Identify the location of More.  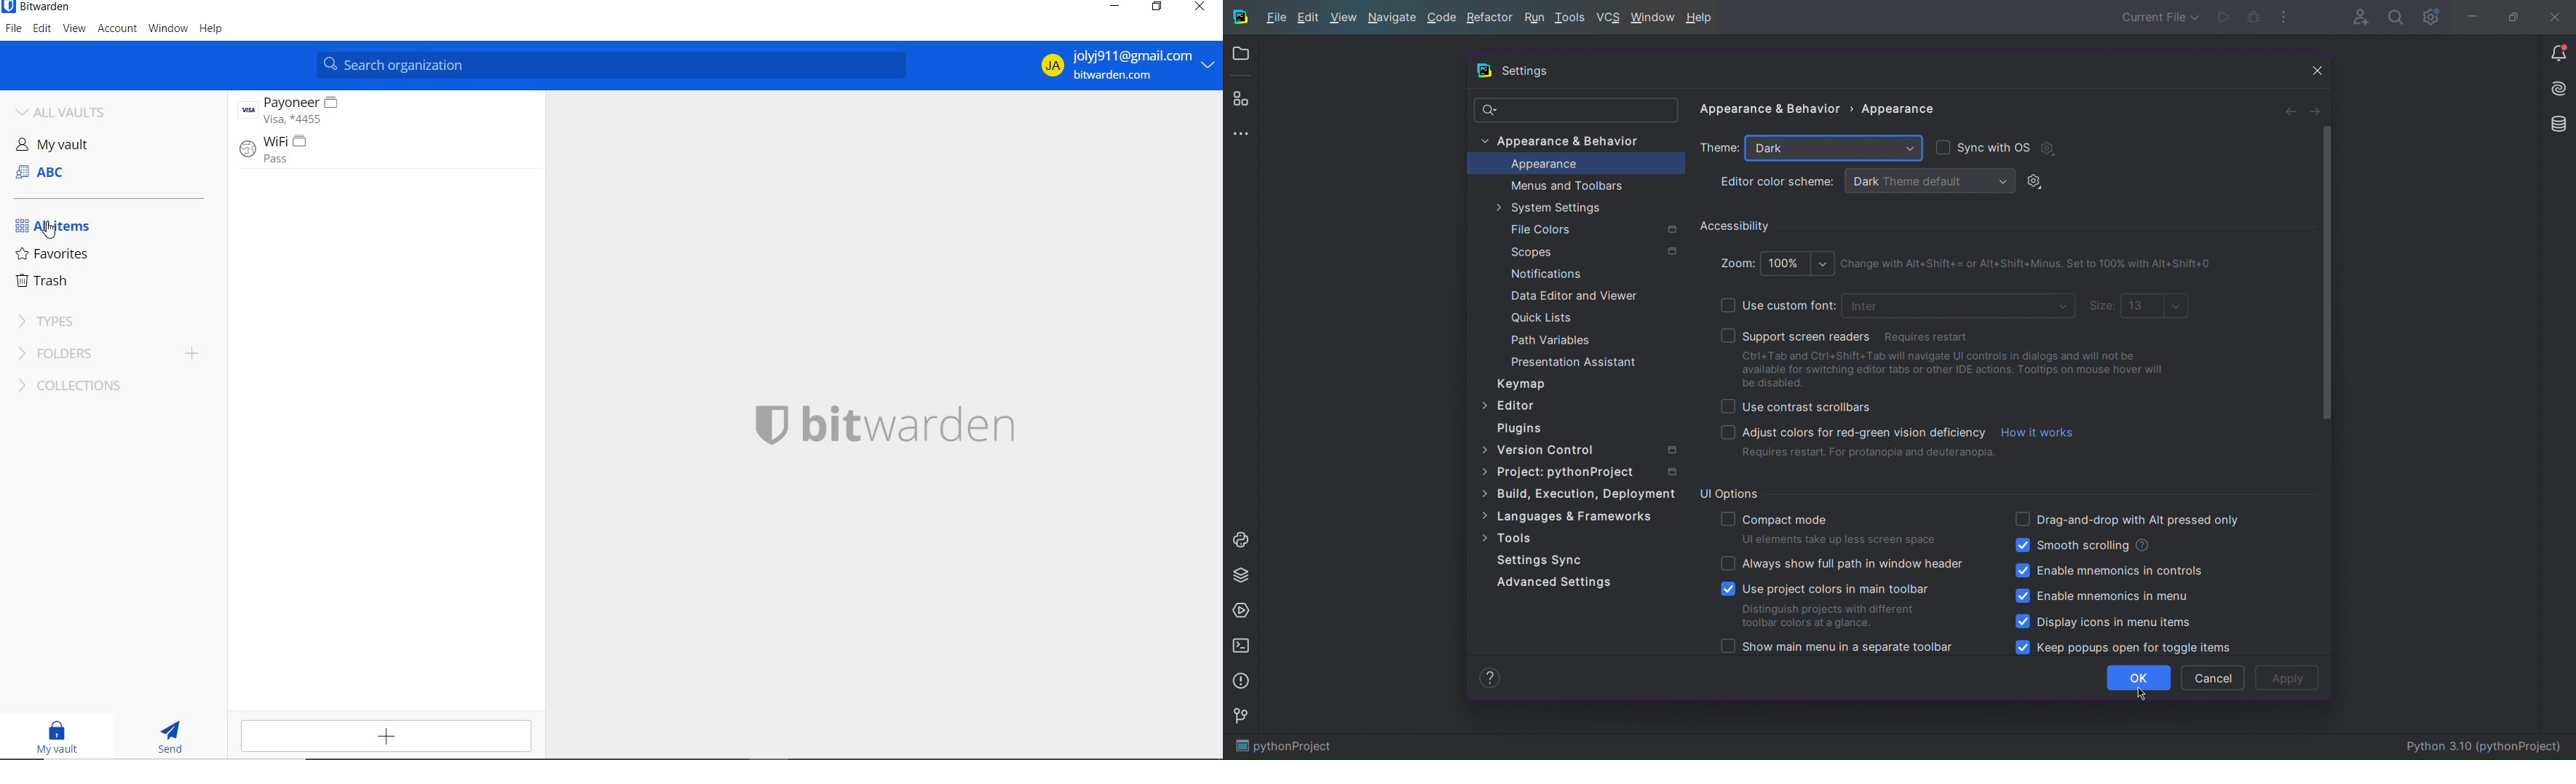
(1240, 132).